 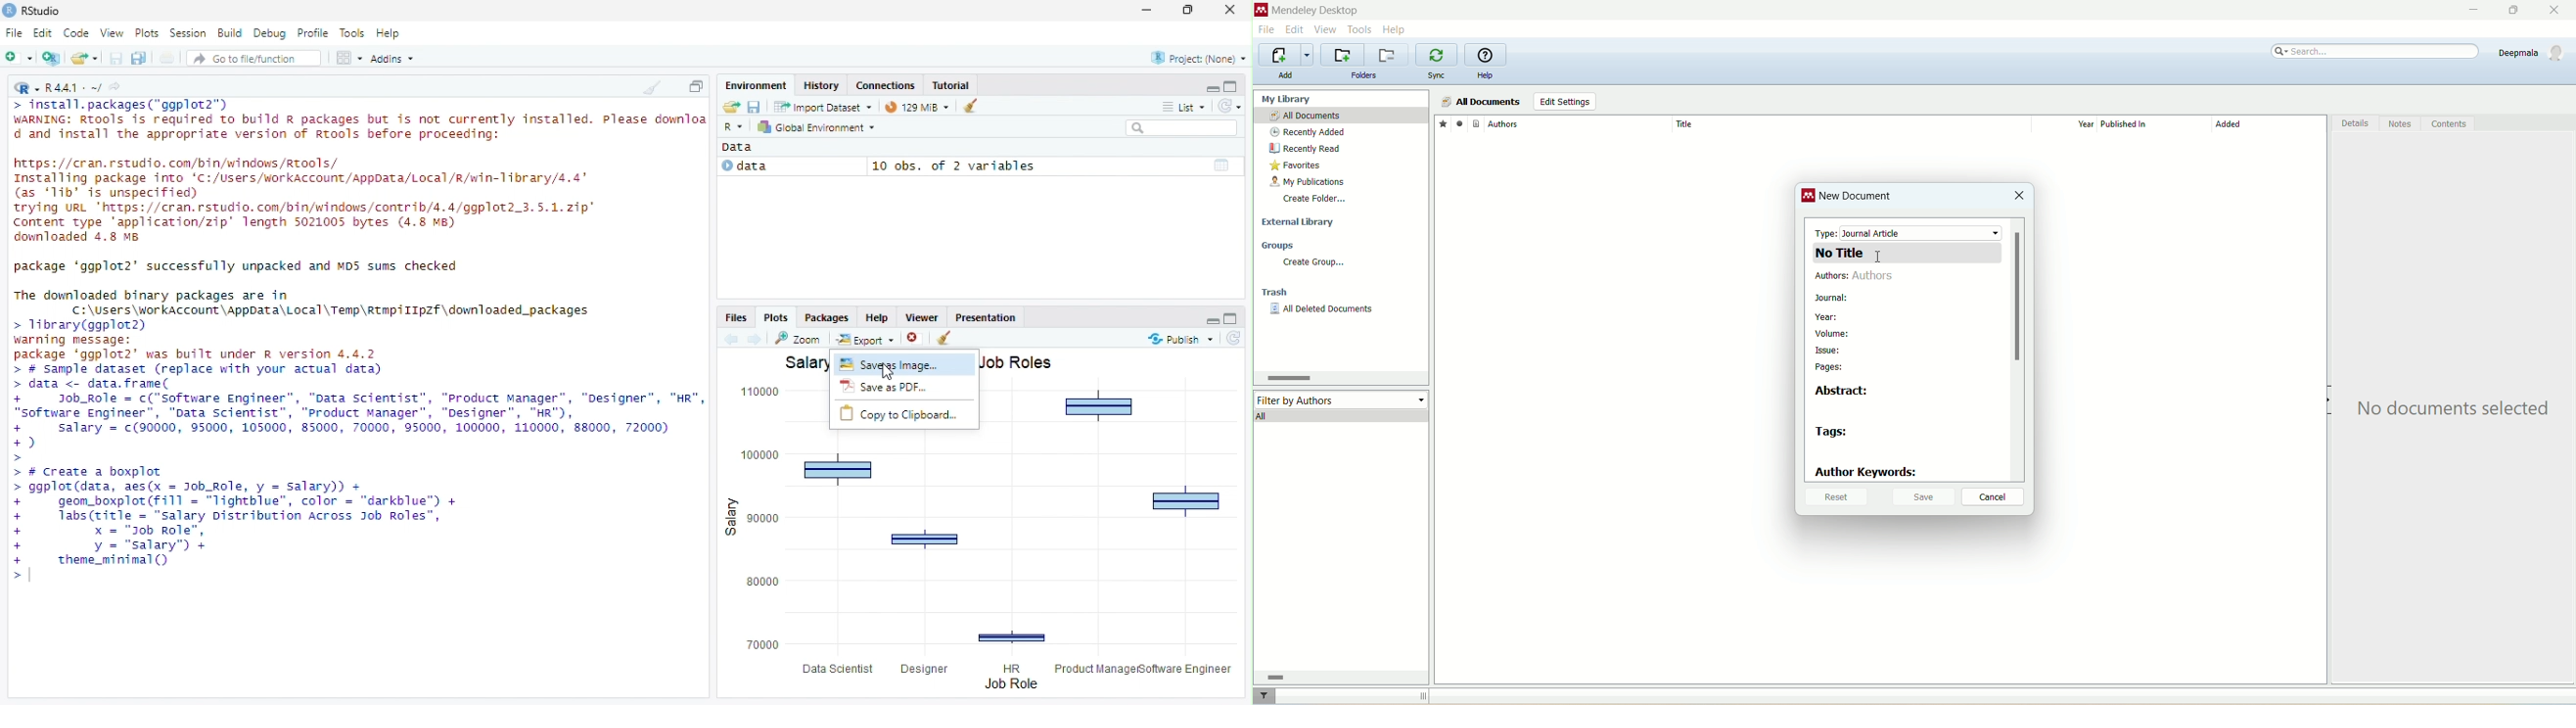 What do you see at coordinates (20, 58) in the screenshot?
I see `New File` at bounding box center [20, 58].